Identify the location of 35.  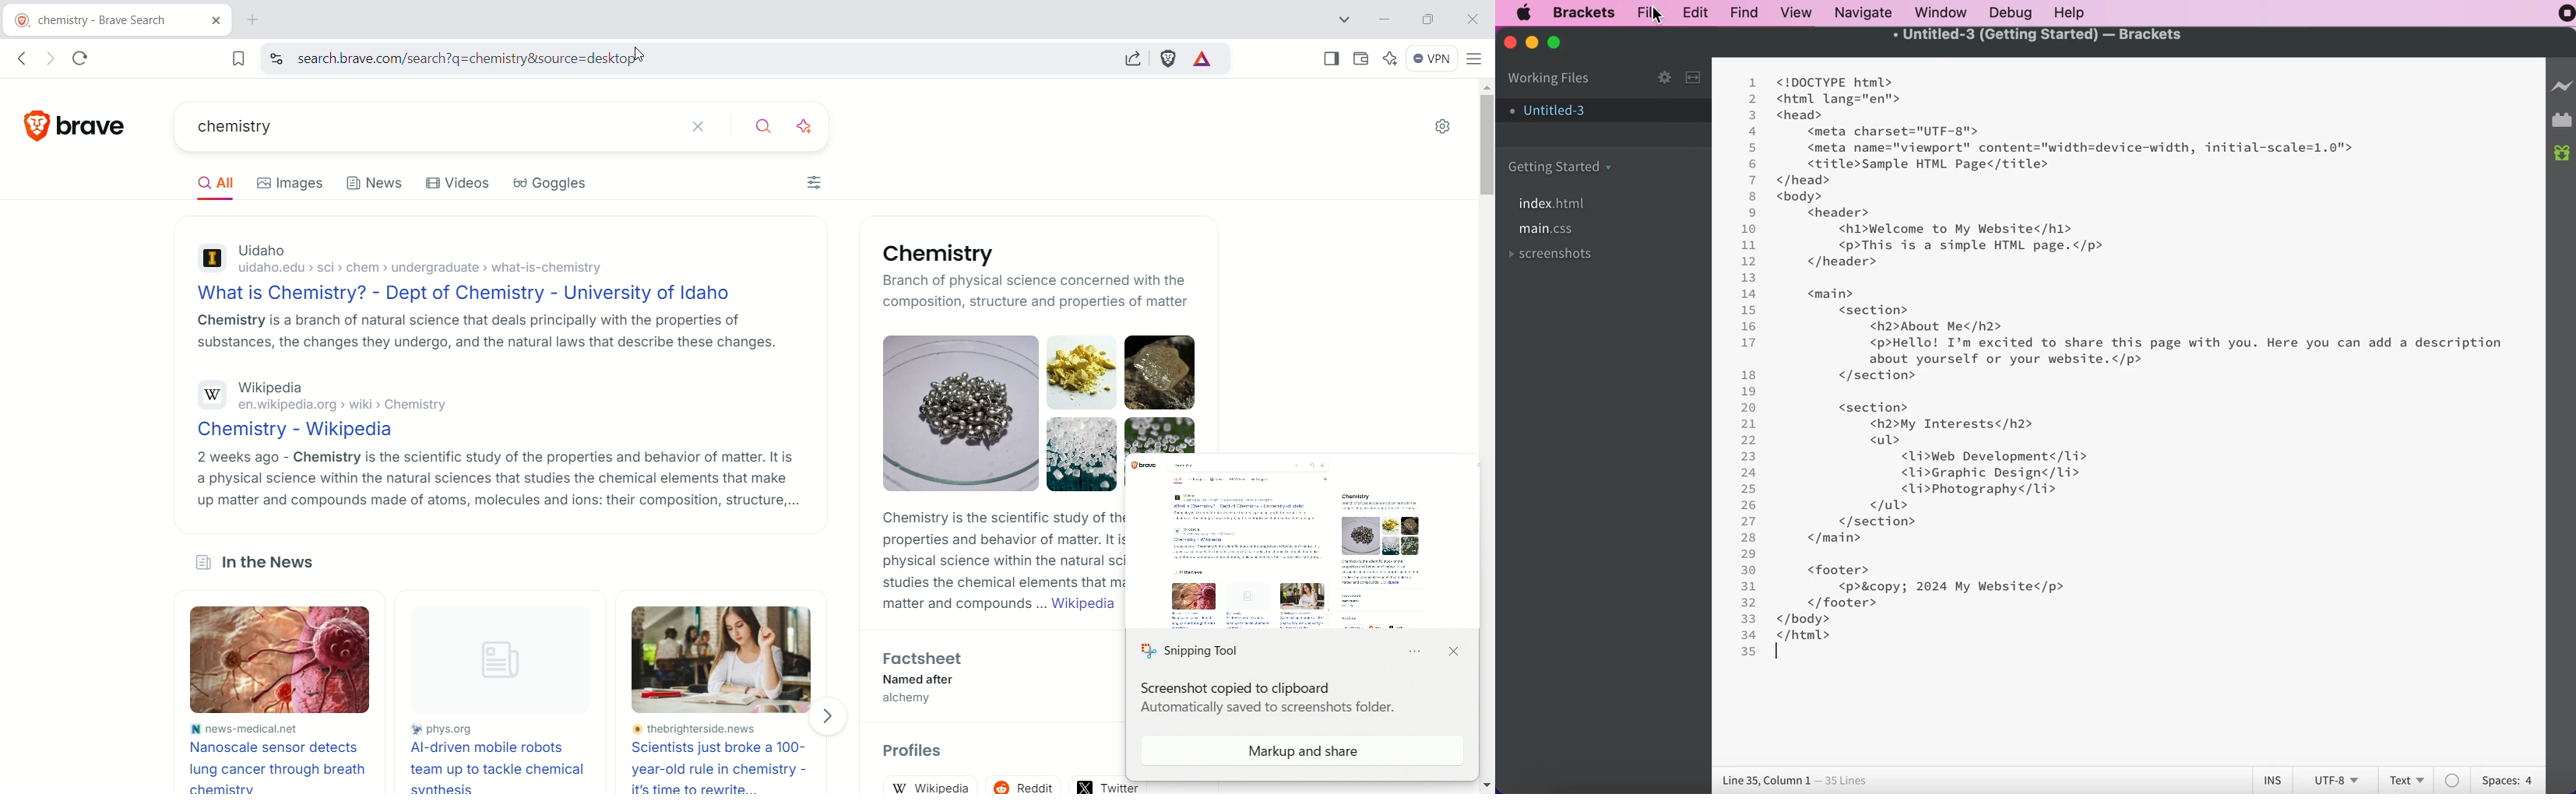
(1749, 651).